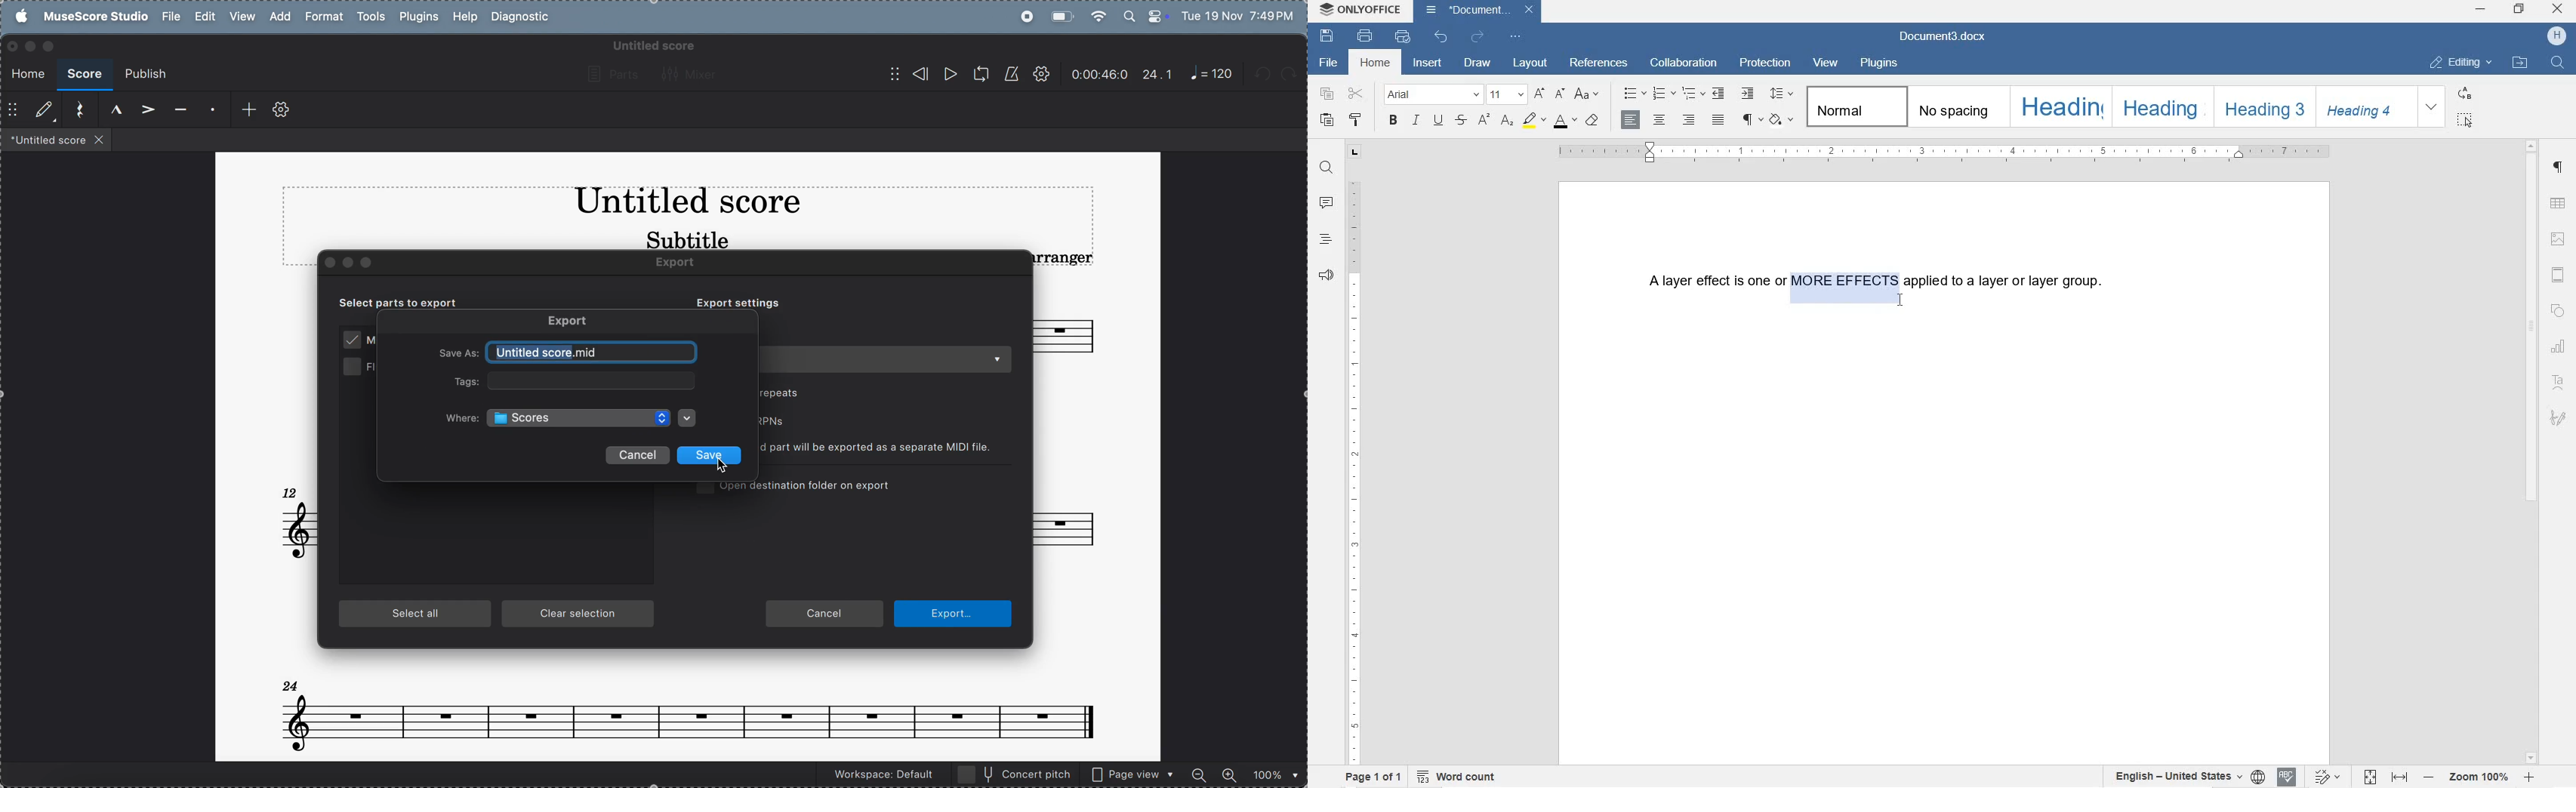  What do you see at coordinates (688, 710) in the screenshot?
I see `notes` at bounding box center [688, 710].